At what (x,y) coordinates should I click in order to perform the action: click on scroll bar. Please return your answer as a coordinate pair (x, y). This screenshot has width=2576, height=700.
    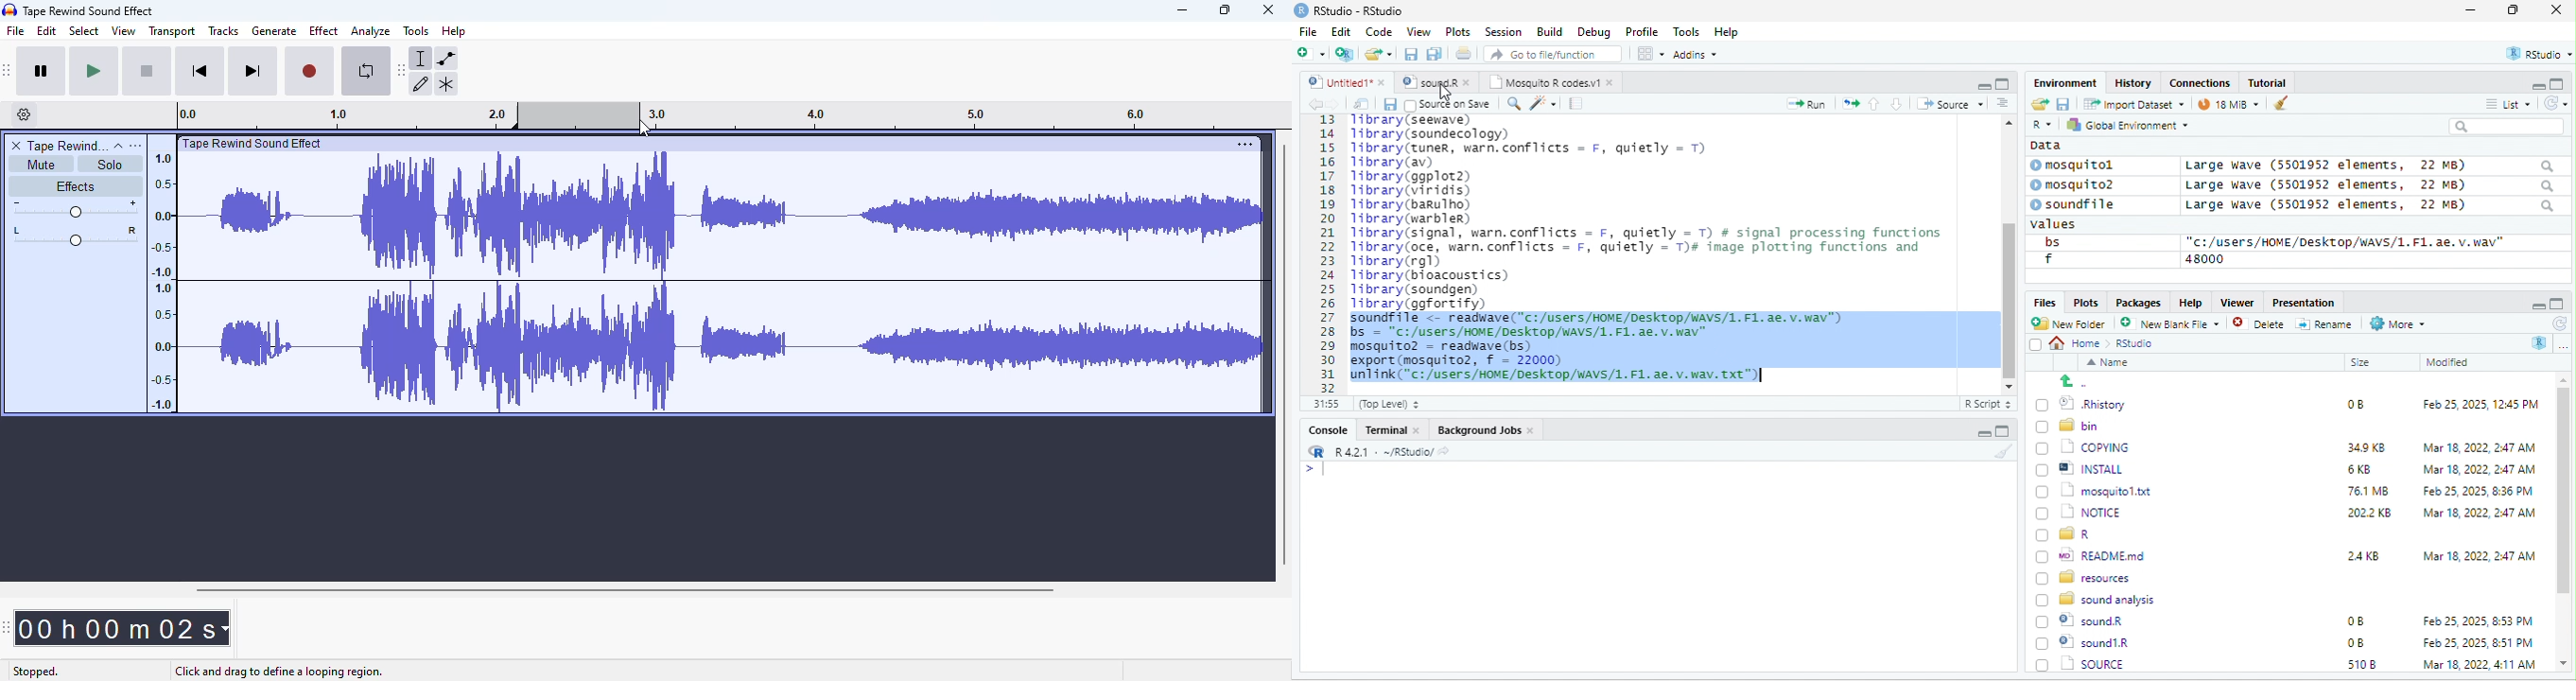
    Looking at the image, I should click on (2008, 252).